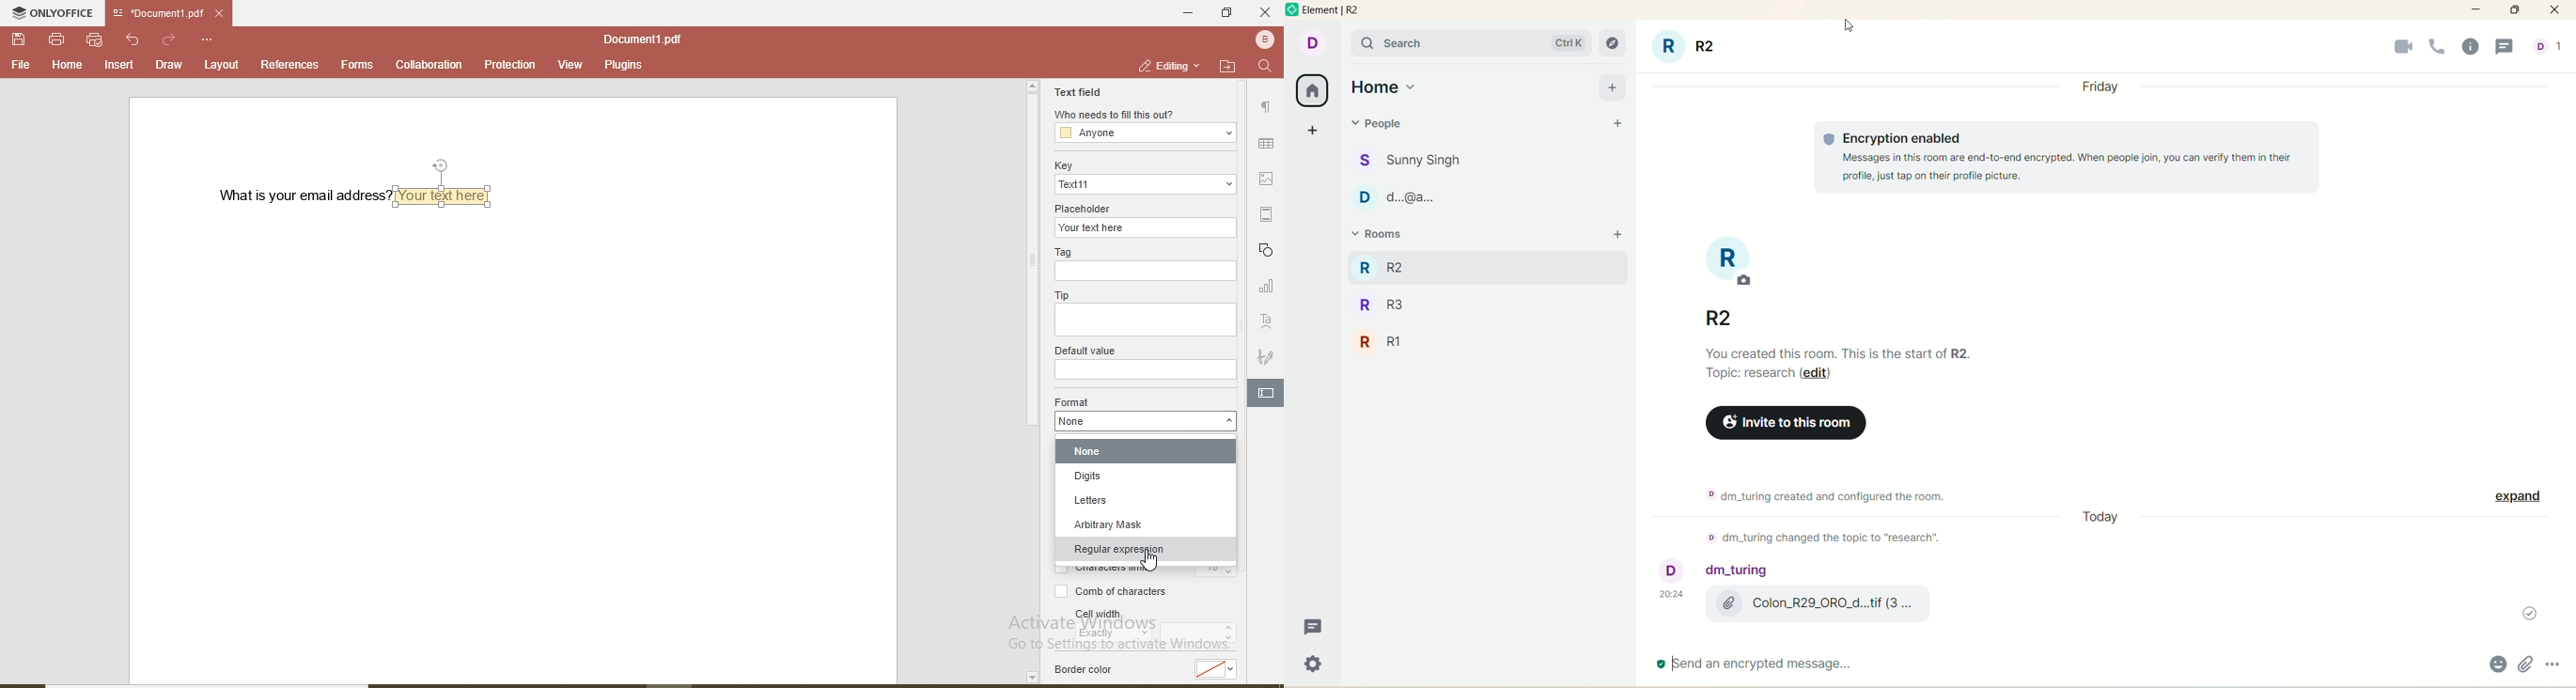 Image resolution: width=2576 pixels, height=700 pixels. What do you see at coordinates (1750, 664) in the screenshot?
I see `` at bounding box center [1750, 664].